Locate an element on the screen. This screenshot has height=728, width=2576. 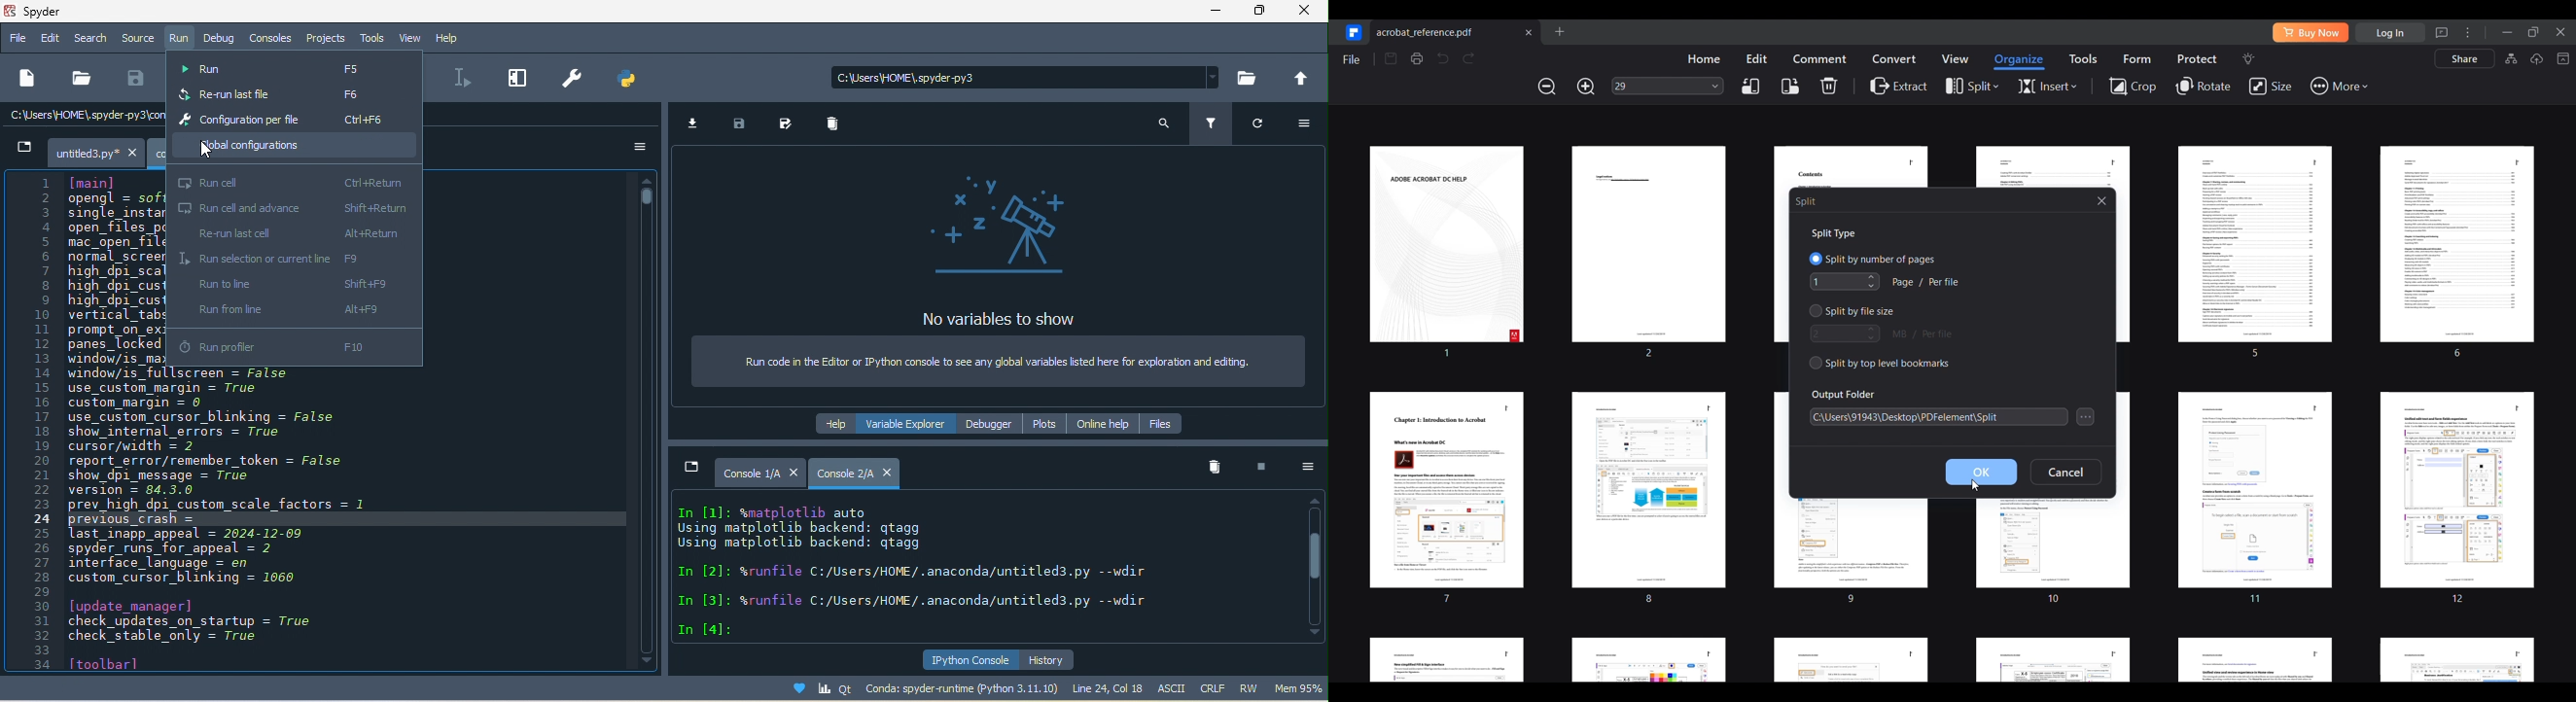
run from line is located at coordinates (285, 310).